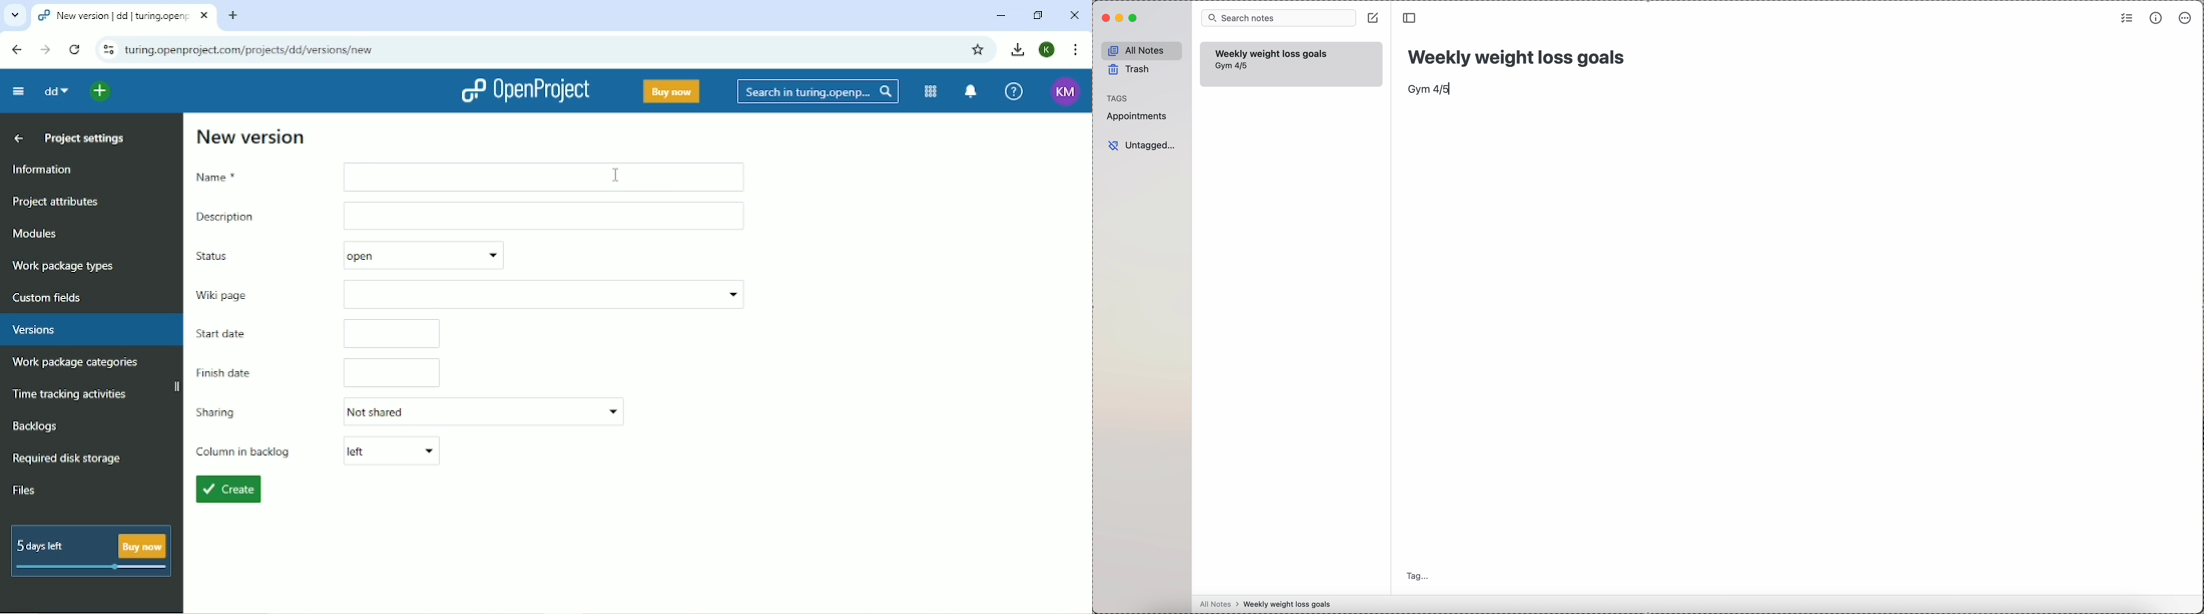 The image size is (2212, 616). Describe the element at coordinates (1233, 66) in the screenshot. I see `Gym 4/5` at that location.